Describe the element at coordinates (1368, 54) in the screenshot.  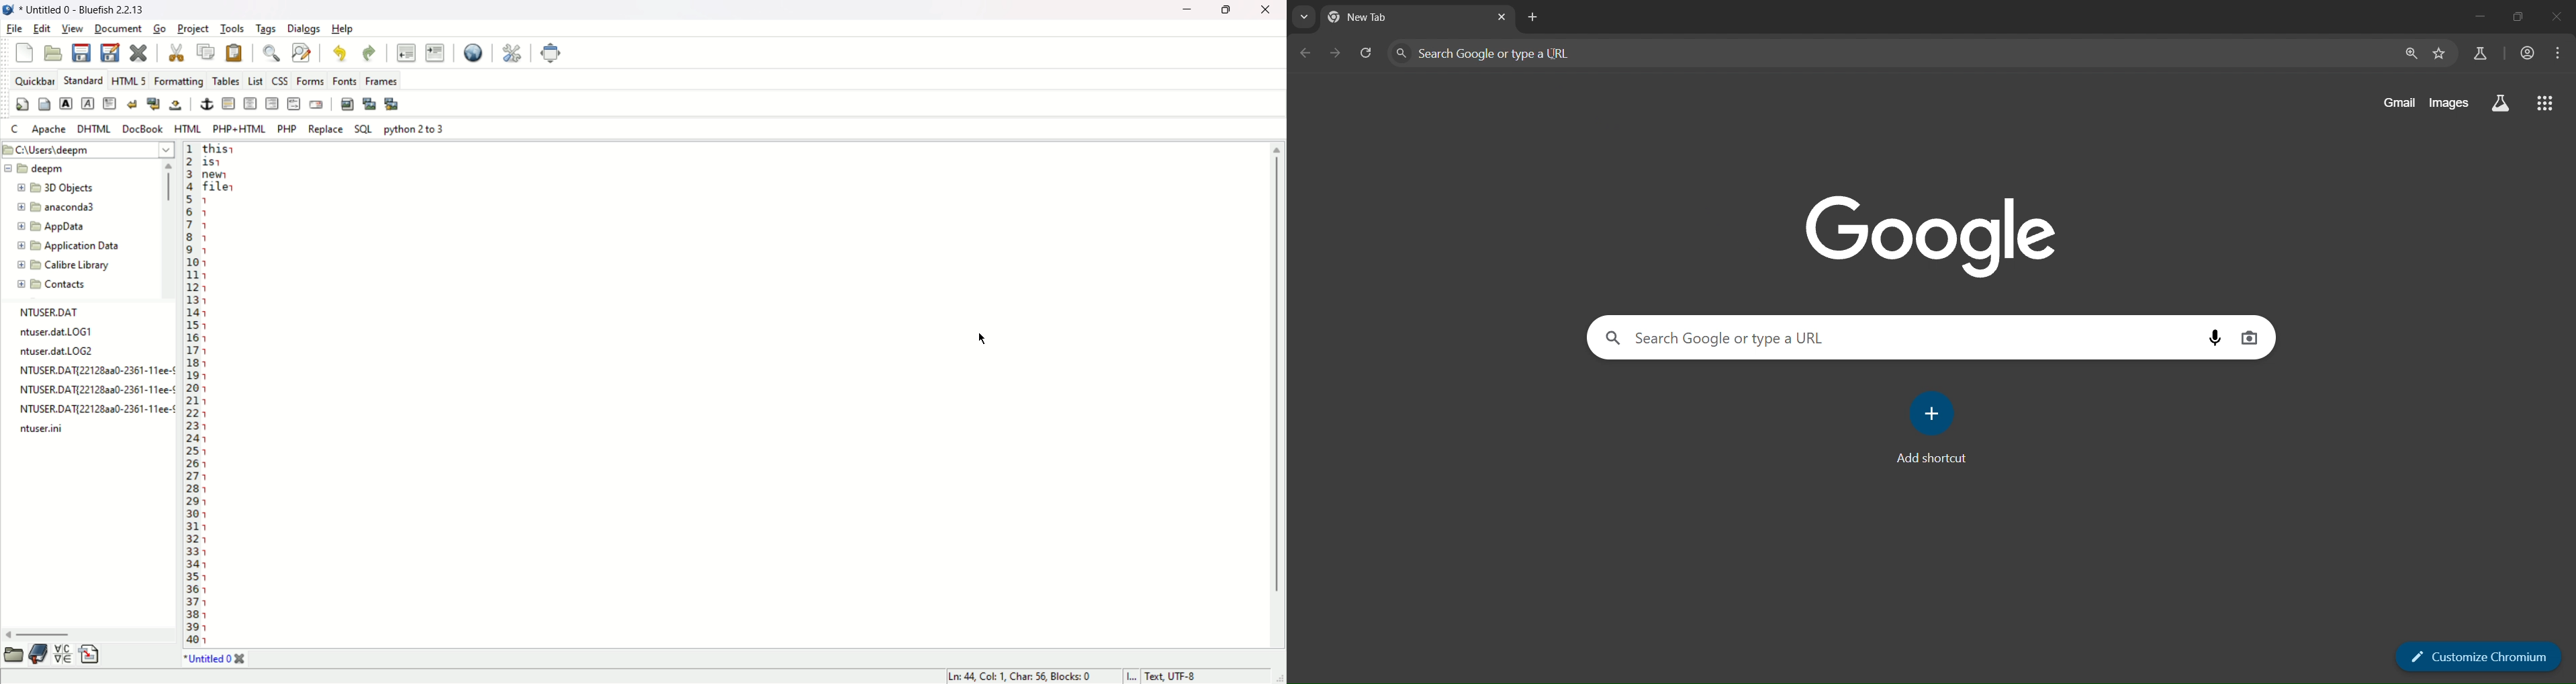
I see `reload page` at that location.